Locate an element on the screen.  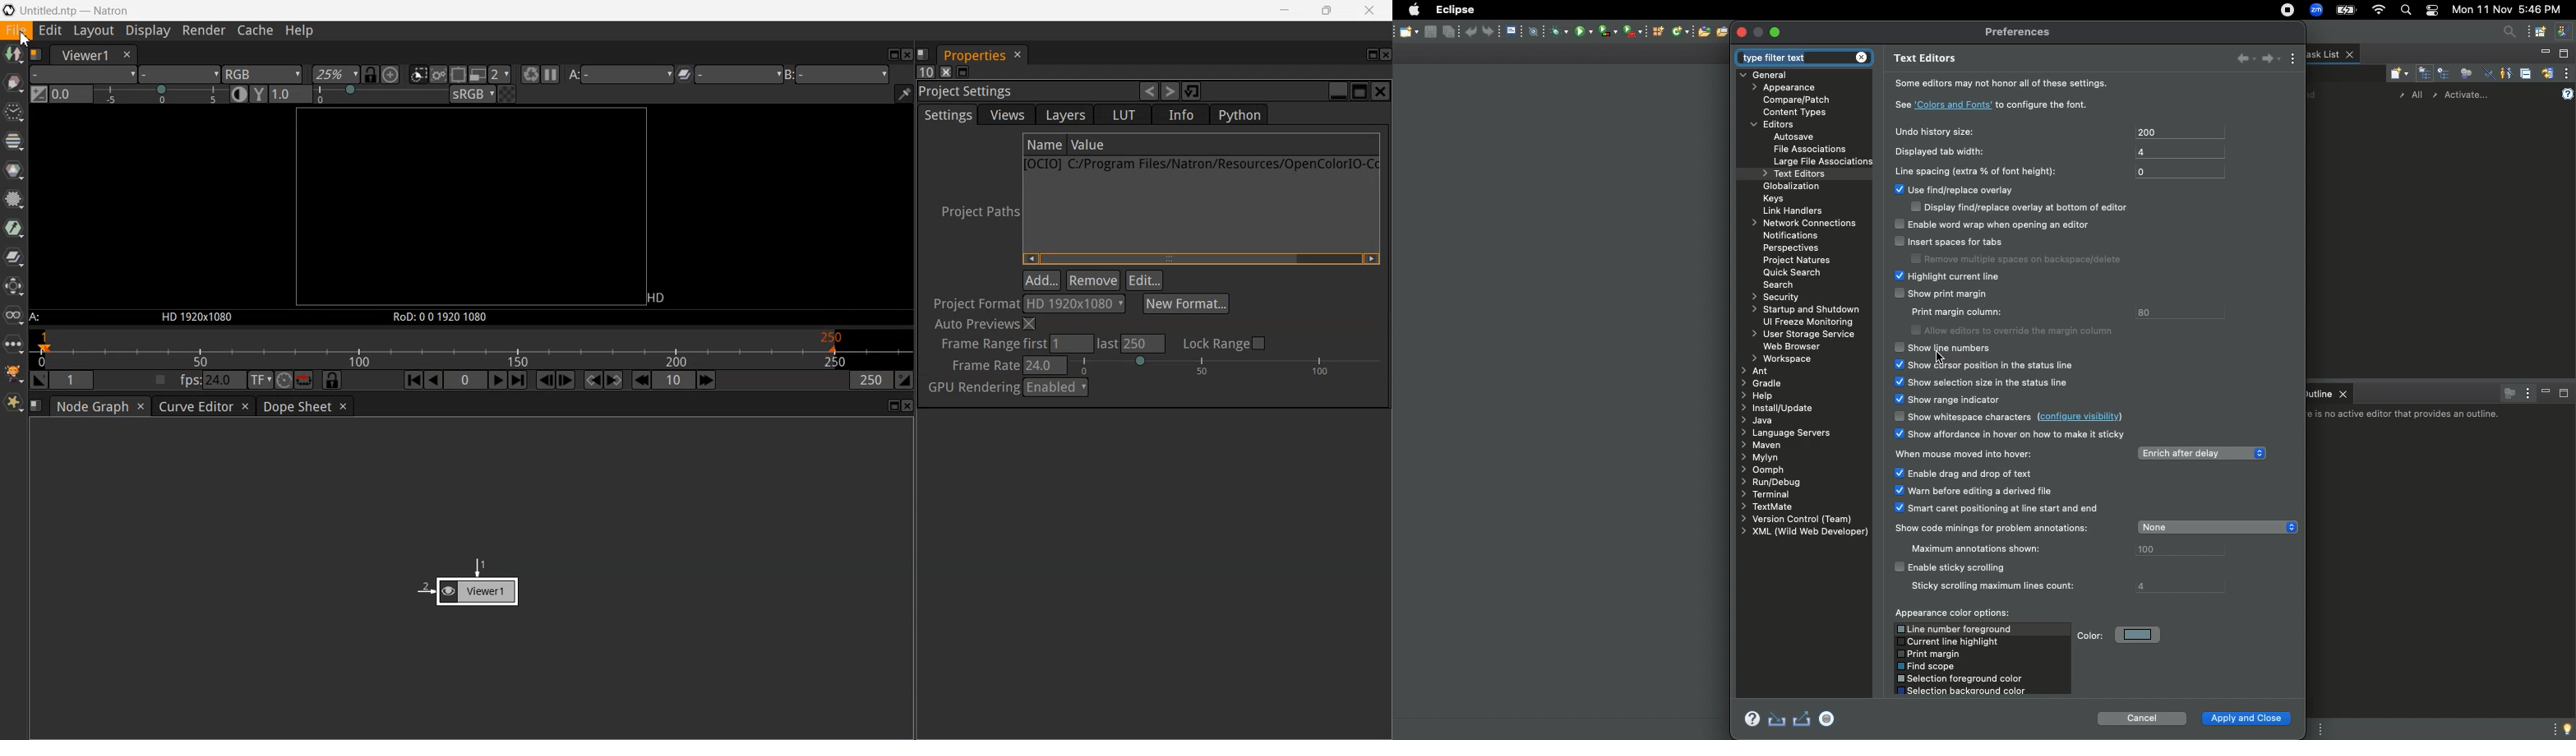
80 is located at coordinates (2179, 312).